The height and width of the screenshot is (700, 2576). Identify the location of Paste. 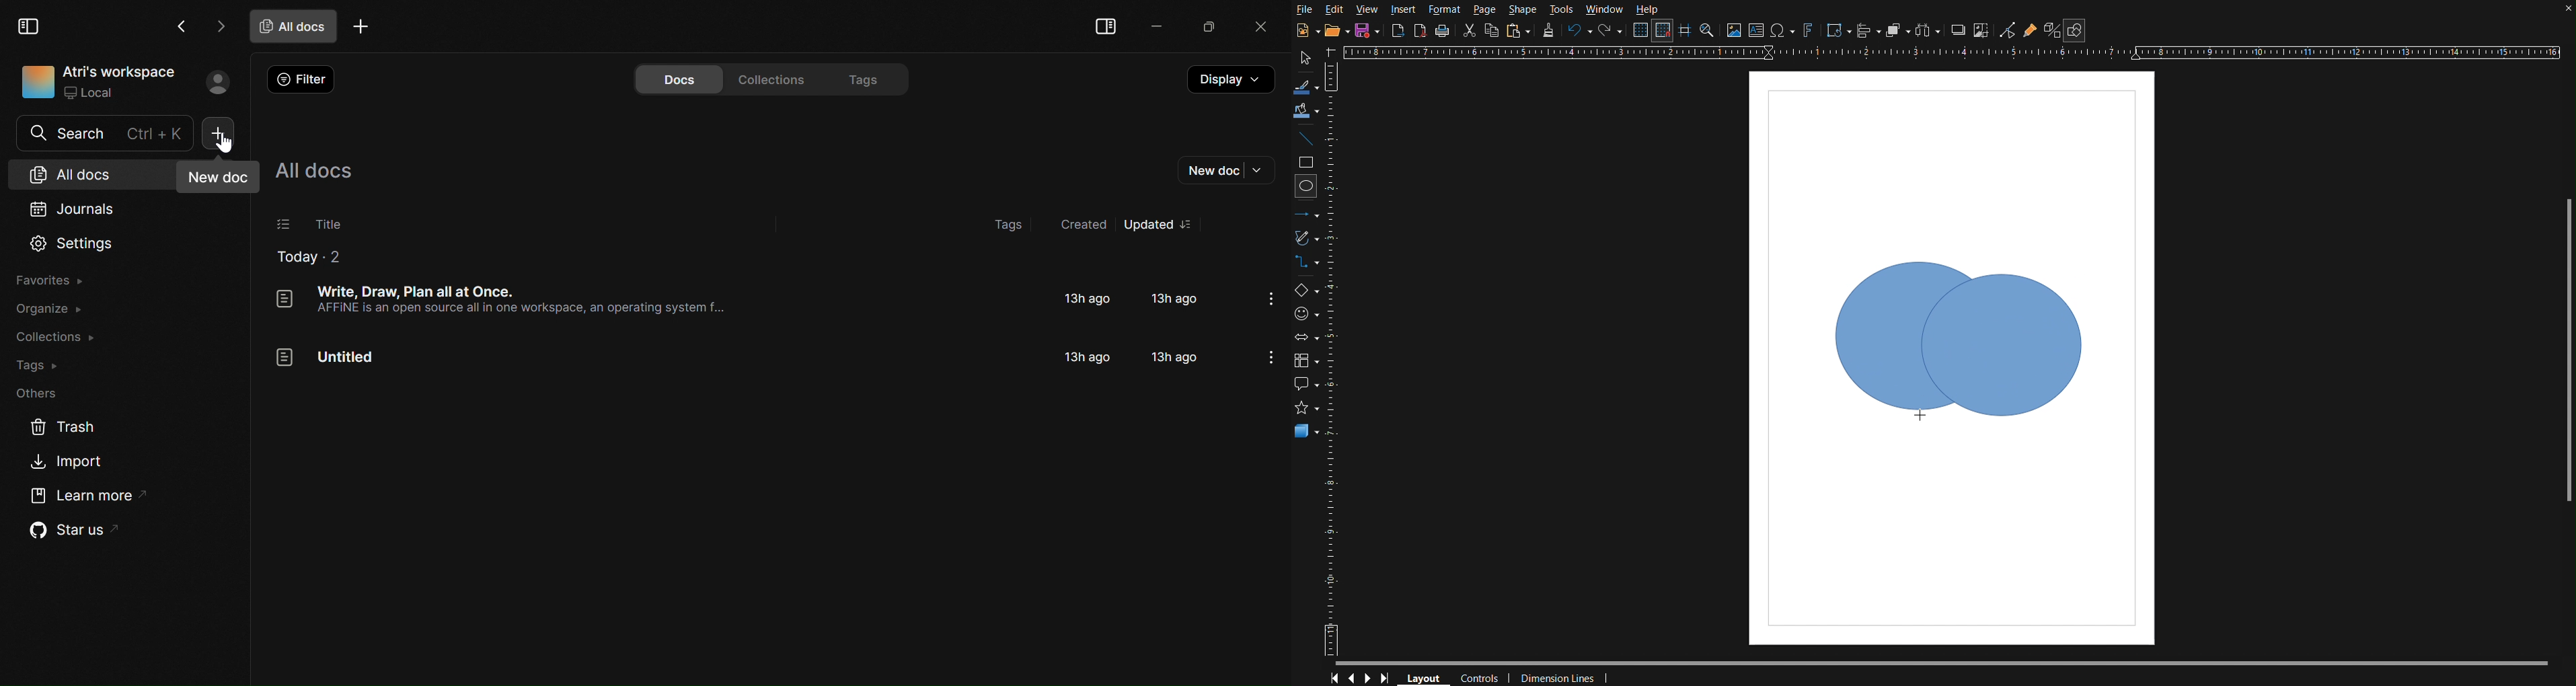
(1518, 31).